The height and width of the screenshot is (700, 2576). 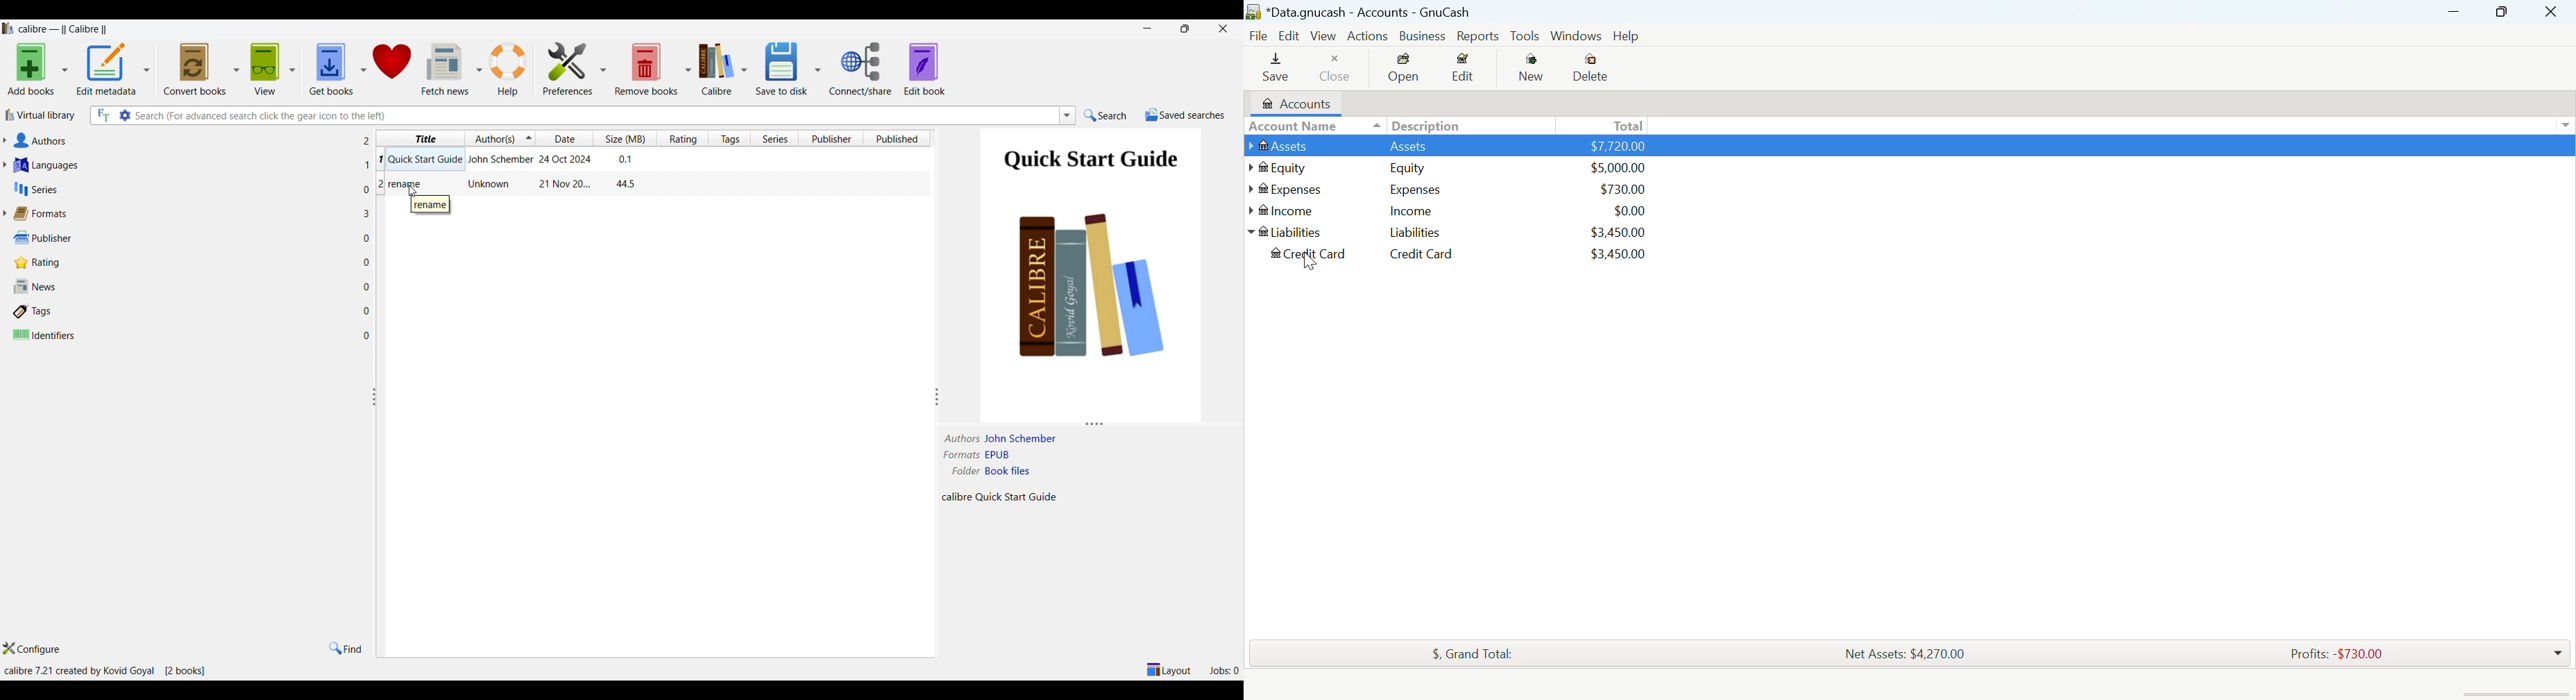 What do you see at coordinates (1626, 126) in the screenshot?
I see `Total` at bounding box center [1626, 126].